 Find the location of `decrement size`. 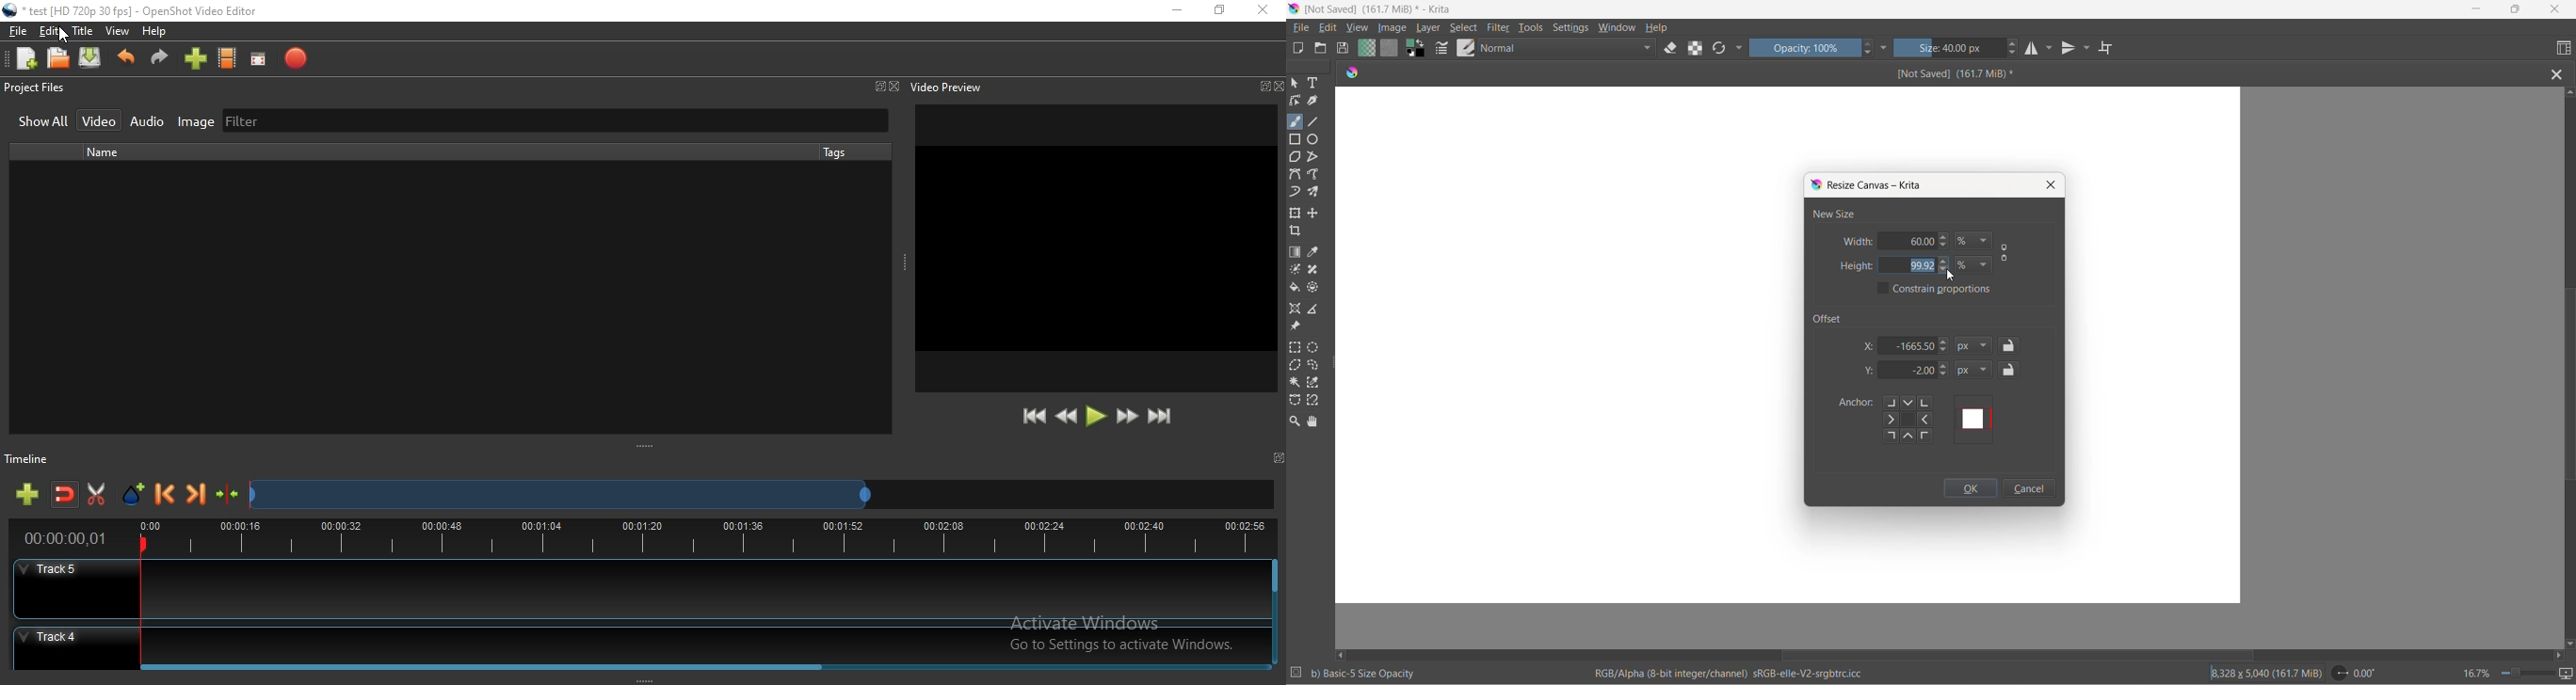

decrement size is located at coordinates (2017, 53).